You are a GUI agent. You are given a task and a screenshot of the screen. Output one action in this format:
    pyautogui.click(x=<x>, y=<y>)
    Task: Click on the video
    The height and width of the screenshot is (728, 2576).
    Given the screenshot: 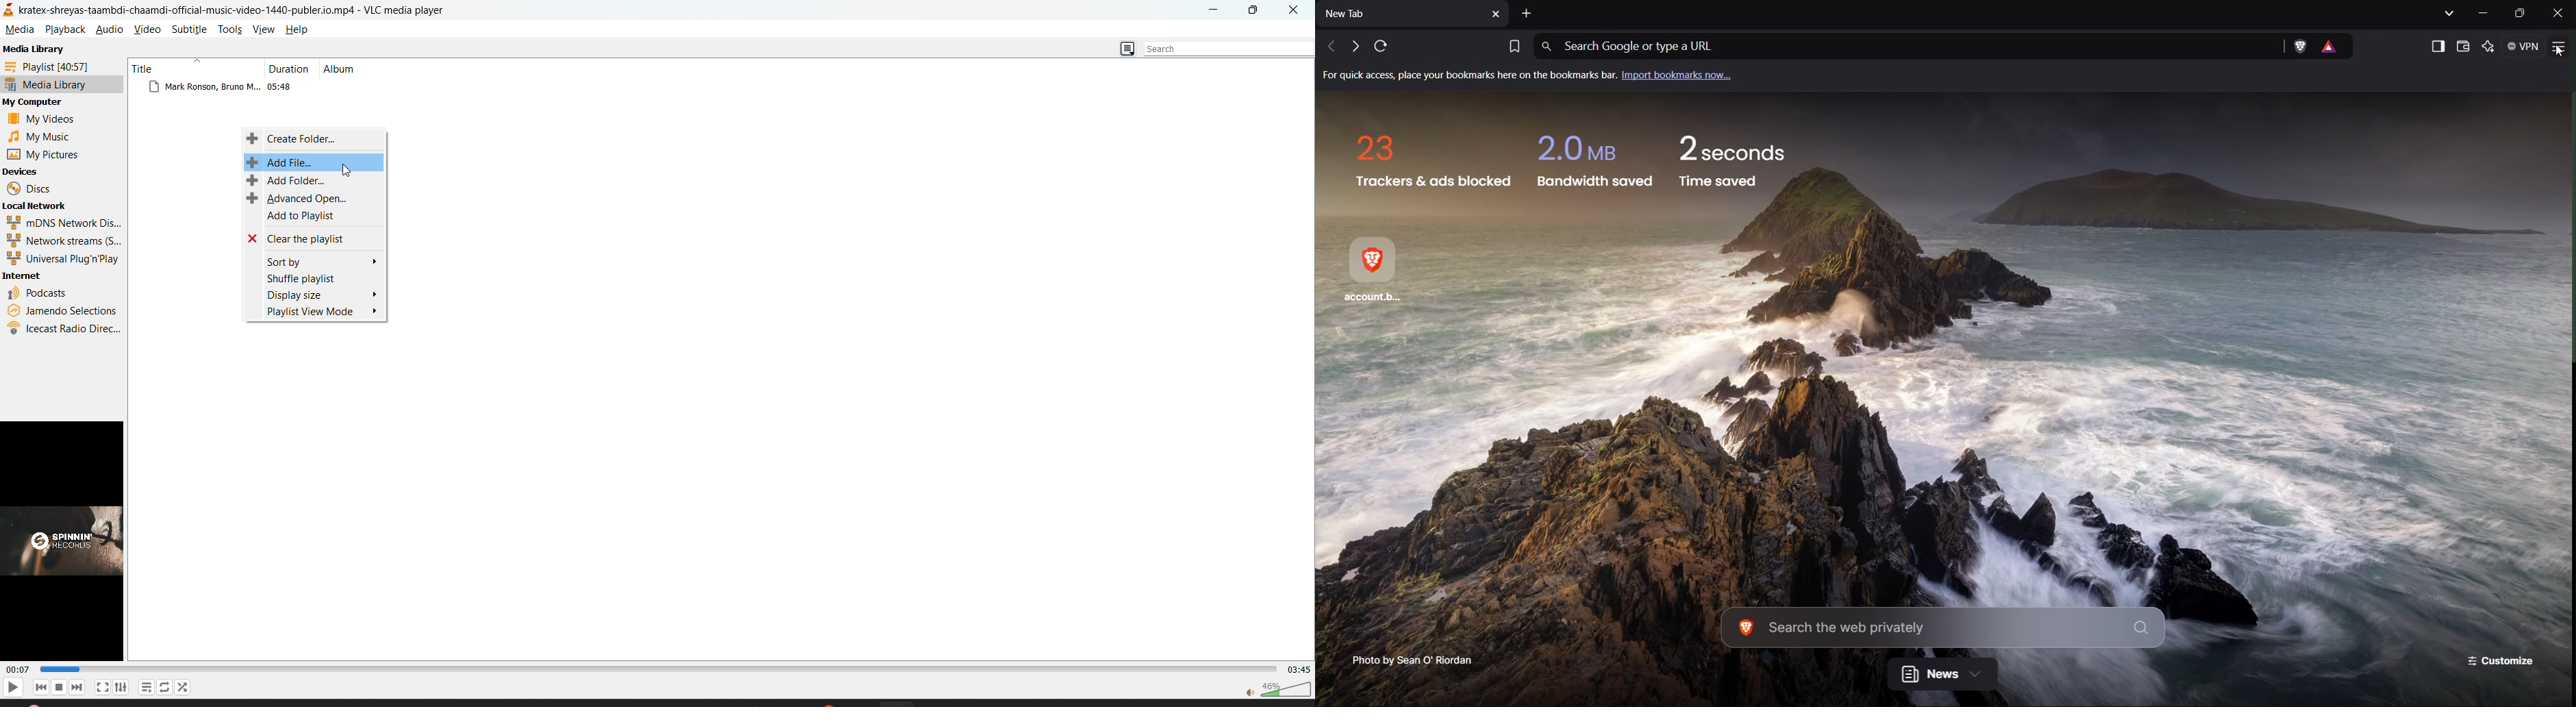 What is the action you would take?
    pyautogui.click(x=148, y=29)
    